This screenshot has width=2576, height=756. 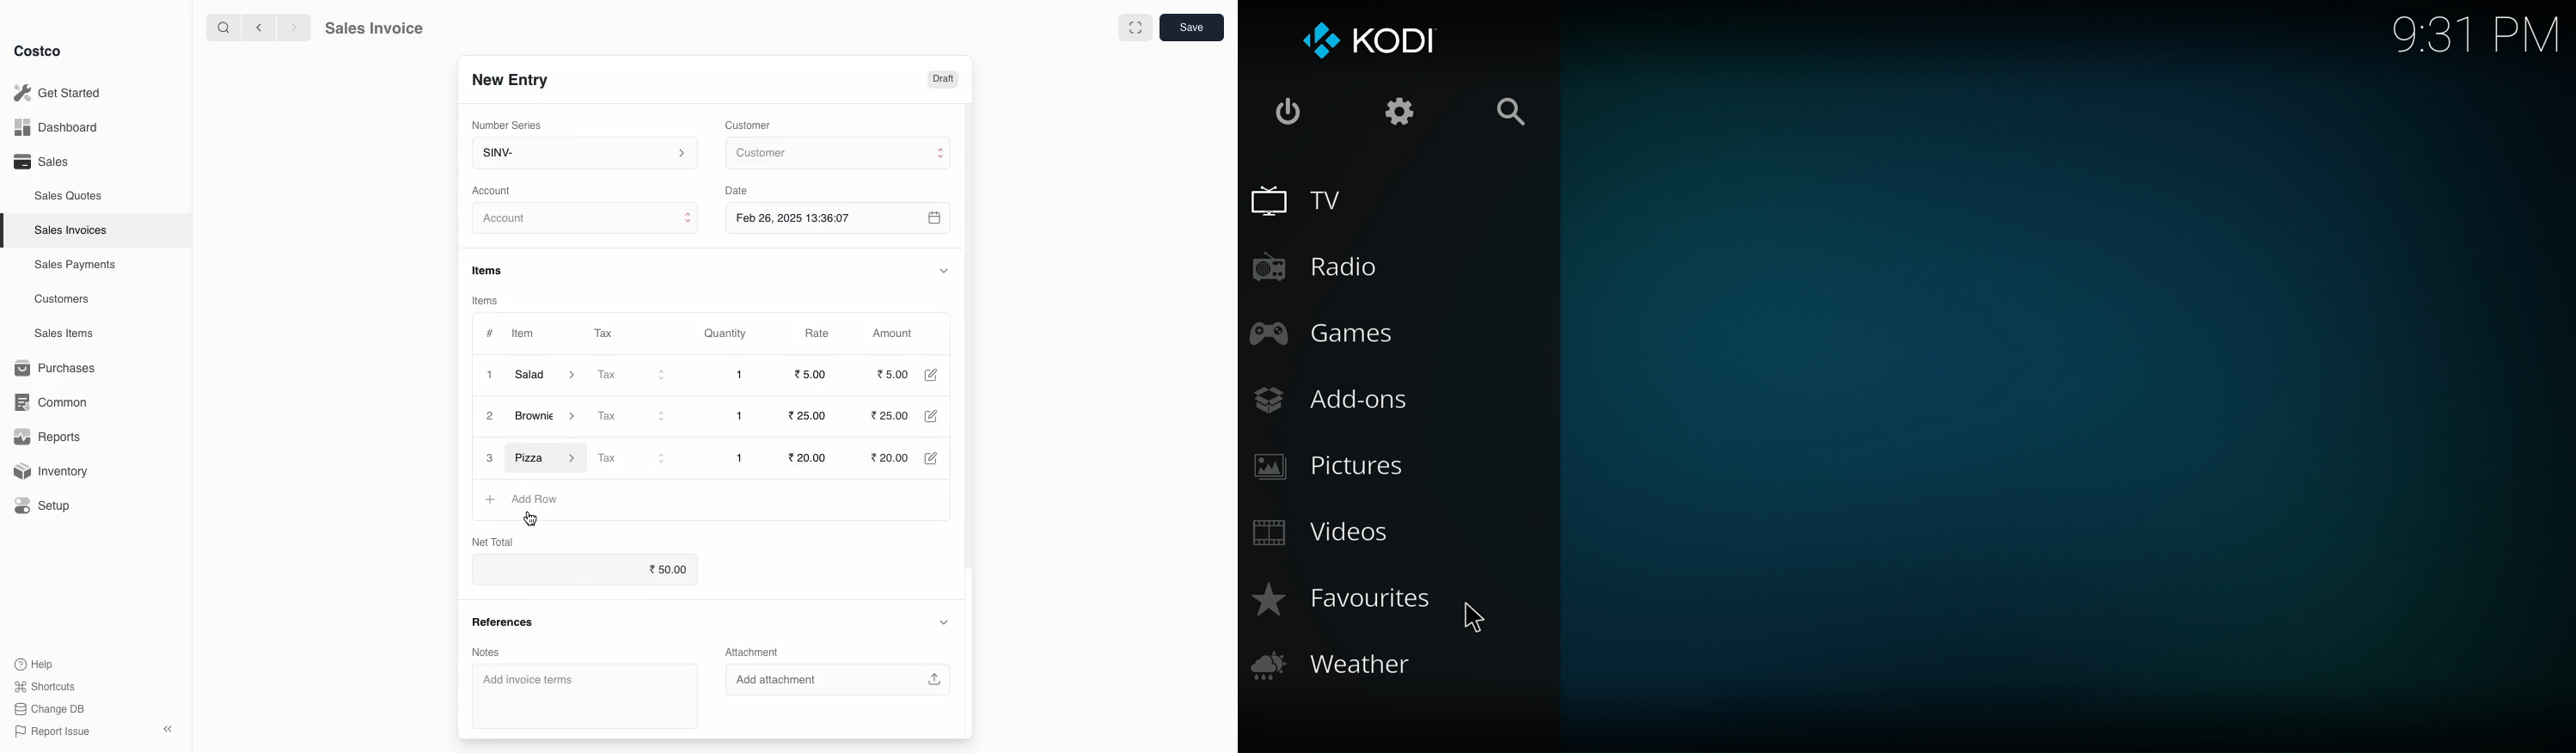 What do you see at coordinates (633, 458) in the screenshot?
I see `Tax` at bounding box center [633, 458].